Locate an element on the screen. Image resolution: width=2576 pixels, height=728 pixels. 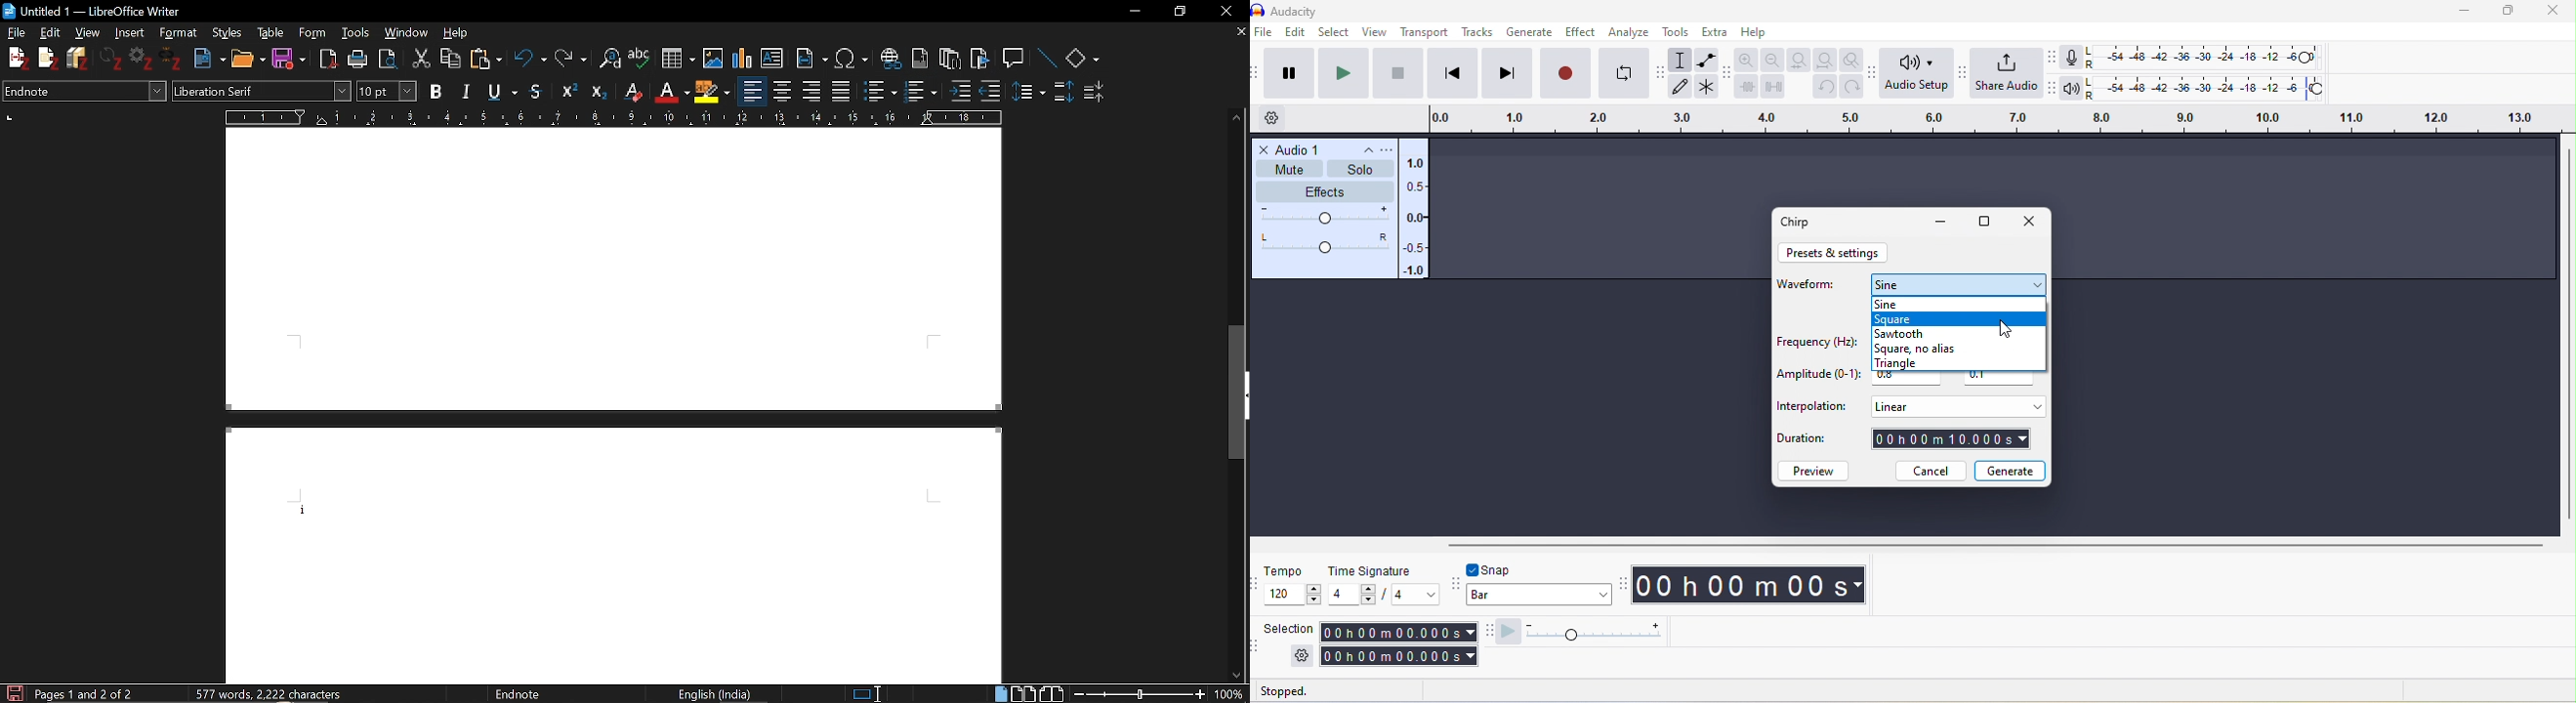
Add table is located at coordinates (678, 62).